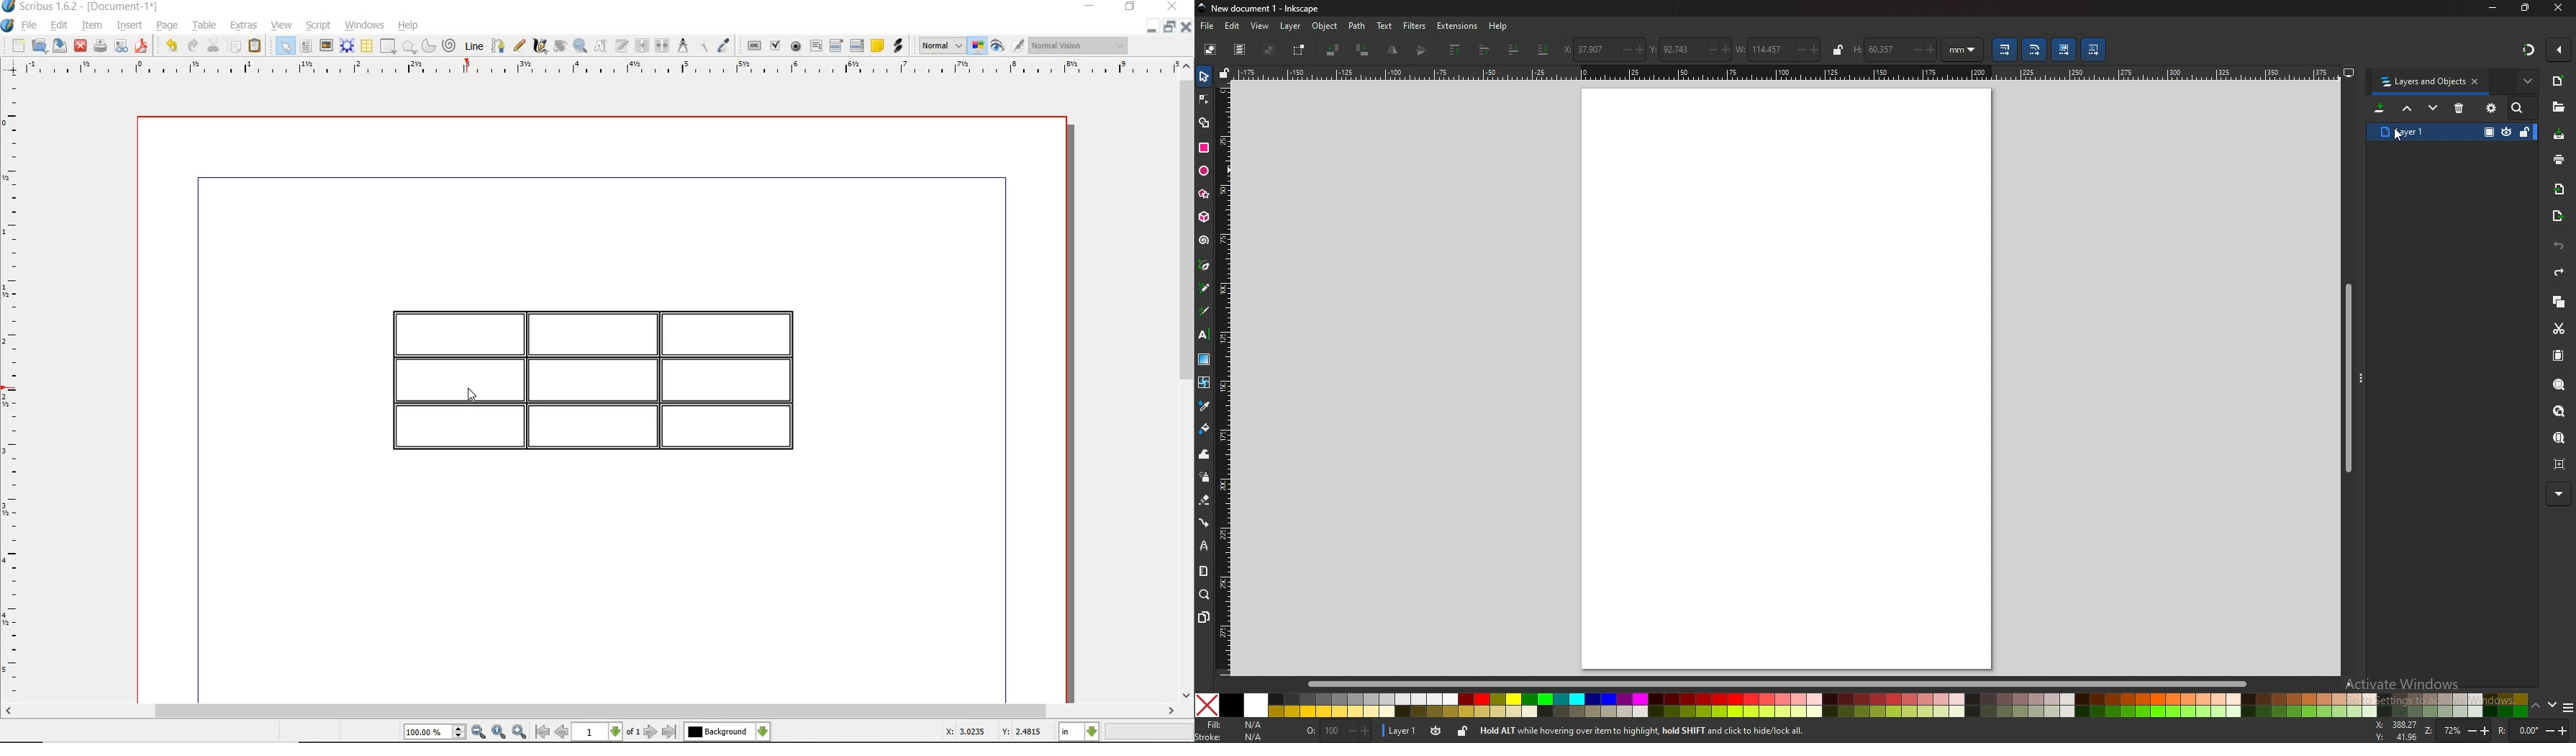 This screenshot has height=756, width=2576. Describe the element at coordinates (2422, 82) in the screenshot. I see `layers and objects` at that location.